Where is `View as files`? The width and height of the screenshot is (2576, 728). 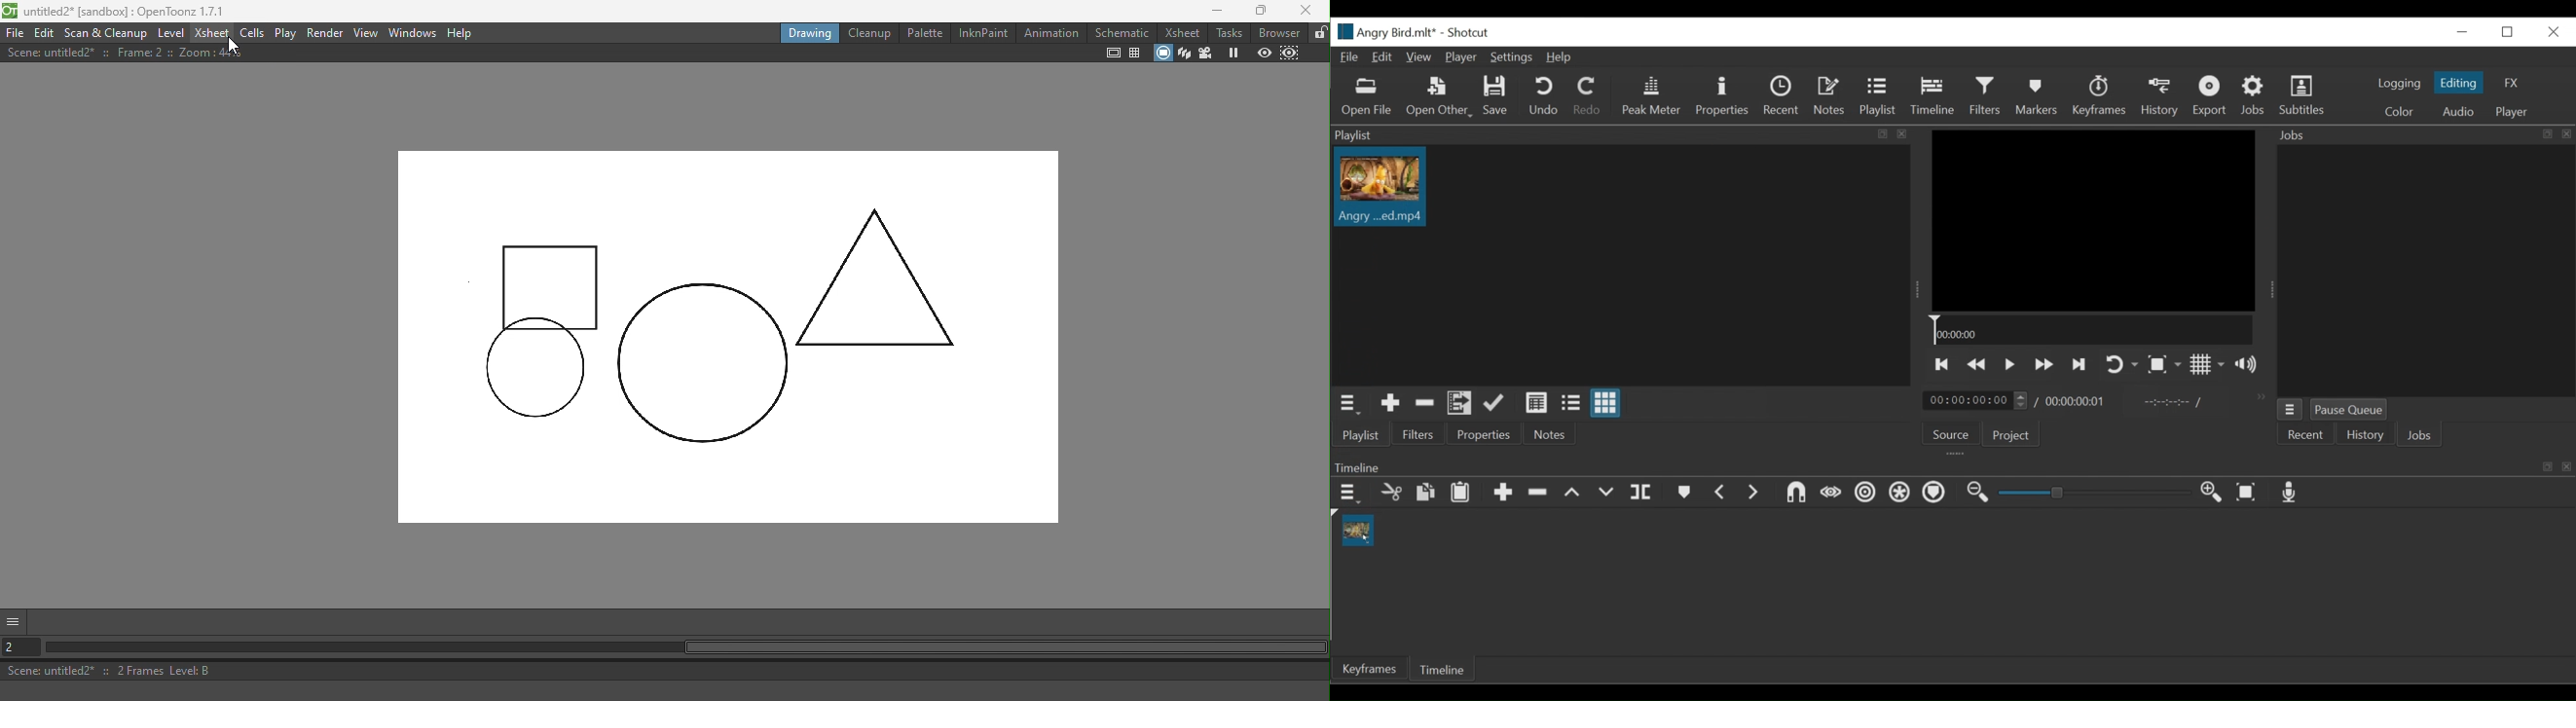
View as files is located at coordinates (1572, 402).